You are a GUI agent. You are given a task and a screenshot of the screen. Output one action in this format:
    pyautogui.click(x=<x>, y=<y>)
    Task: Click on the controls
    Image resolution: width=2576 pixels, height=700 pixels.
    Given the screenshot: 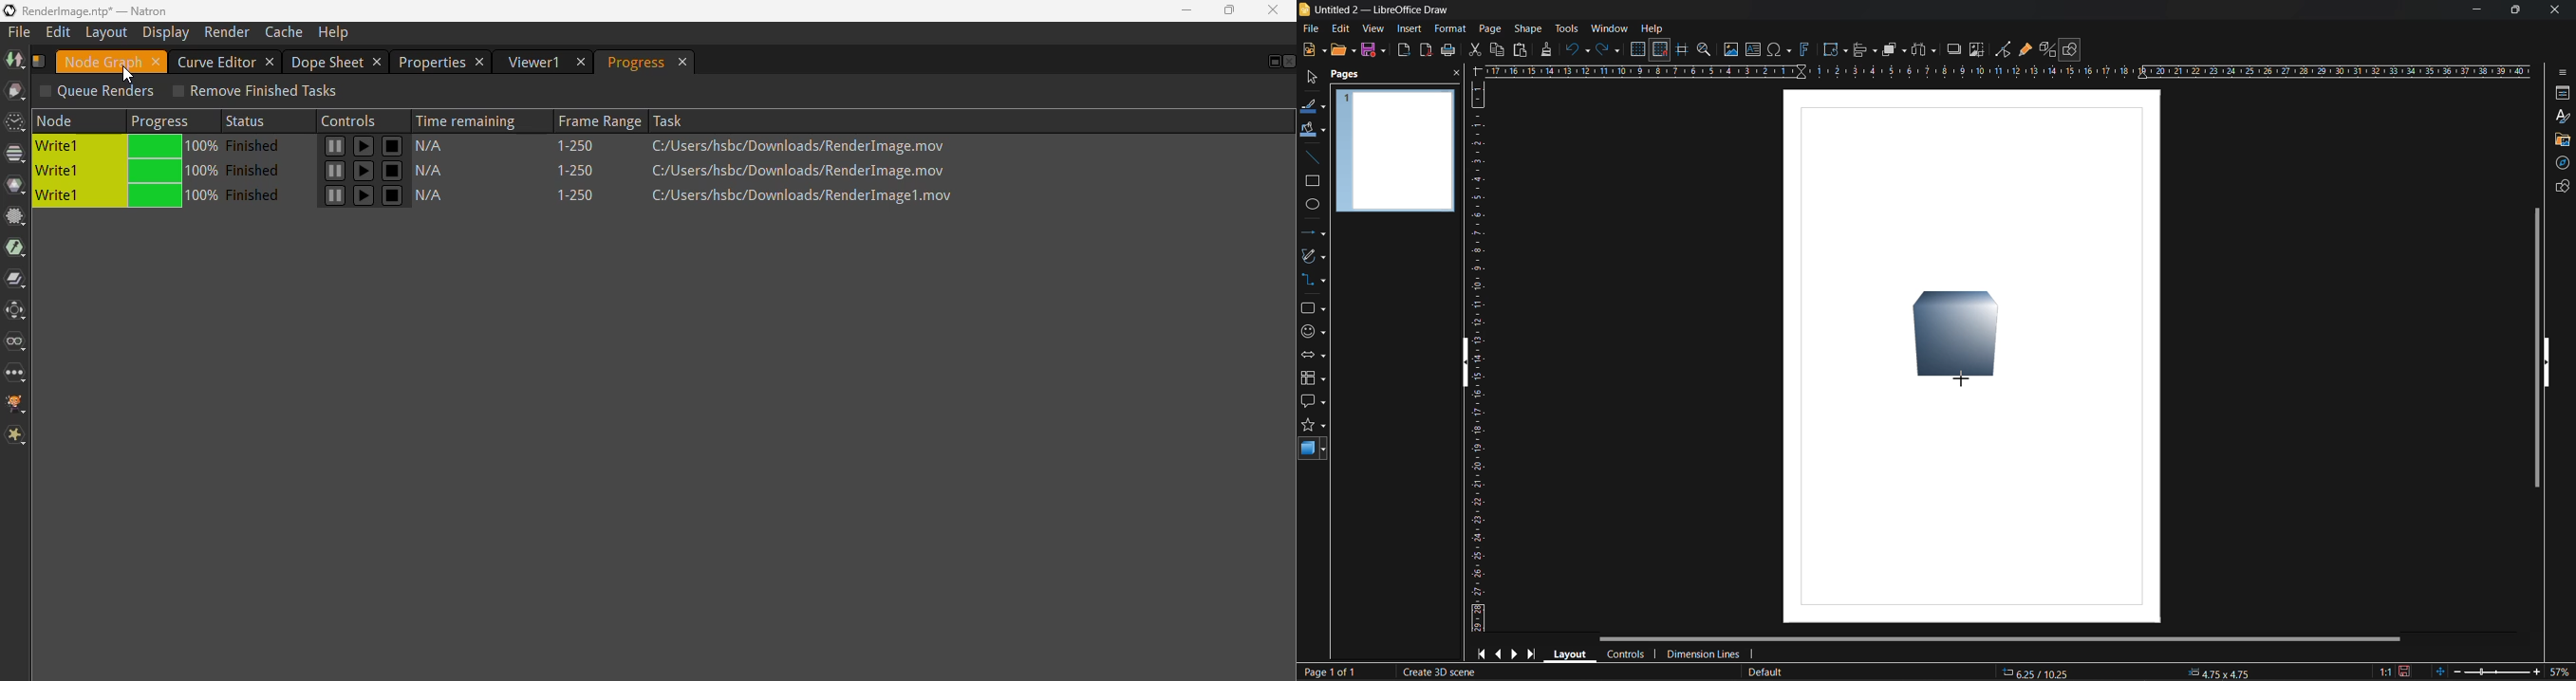 What is the action you would take?
    pyautogui.click(x=1629, y=654)
    